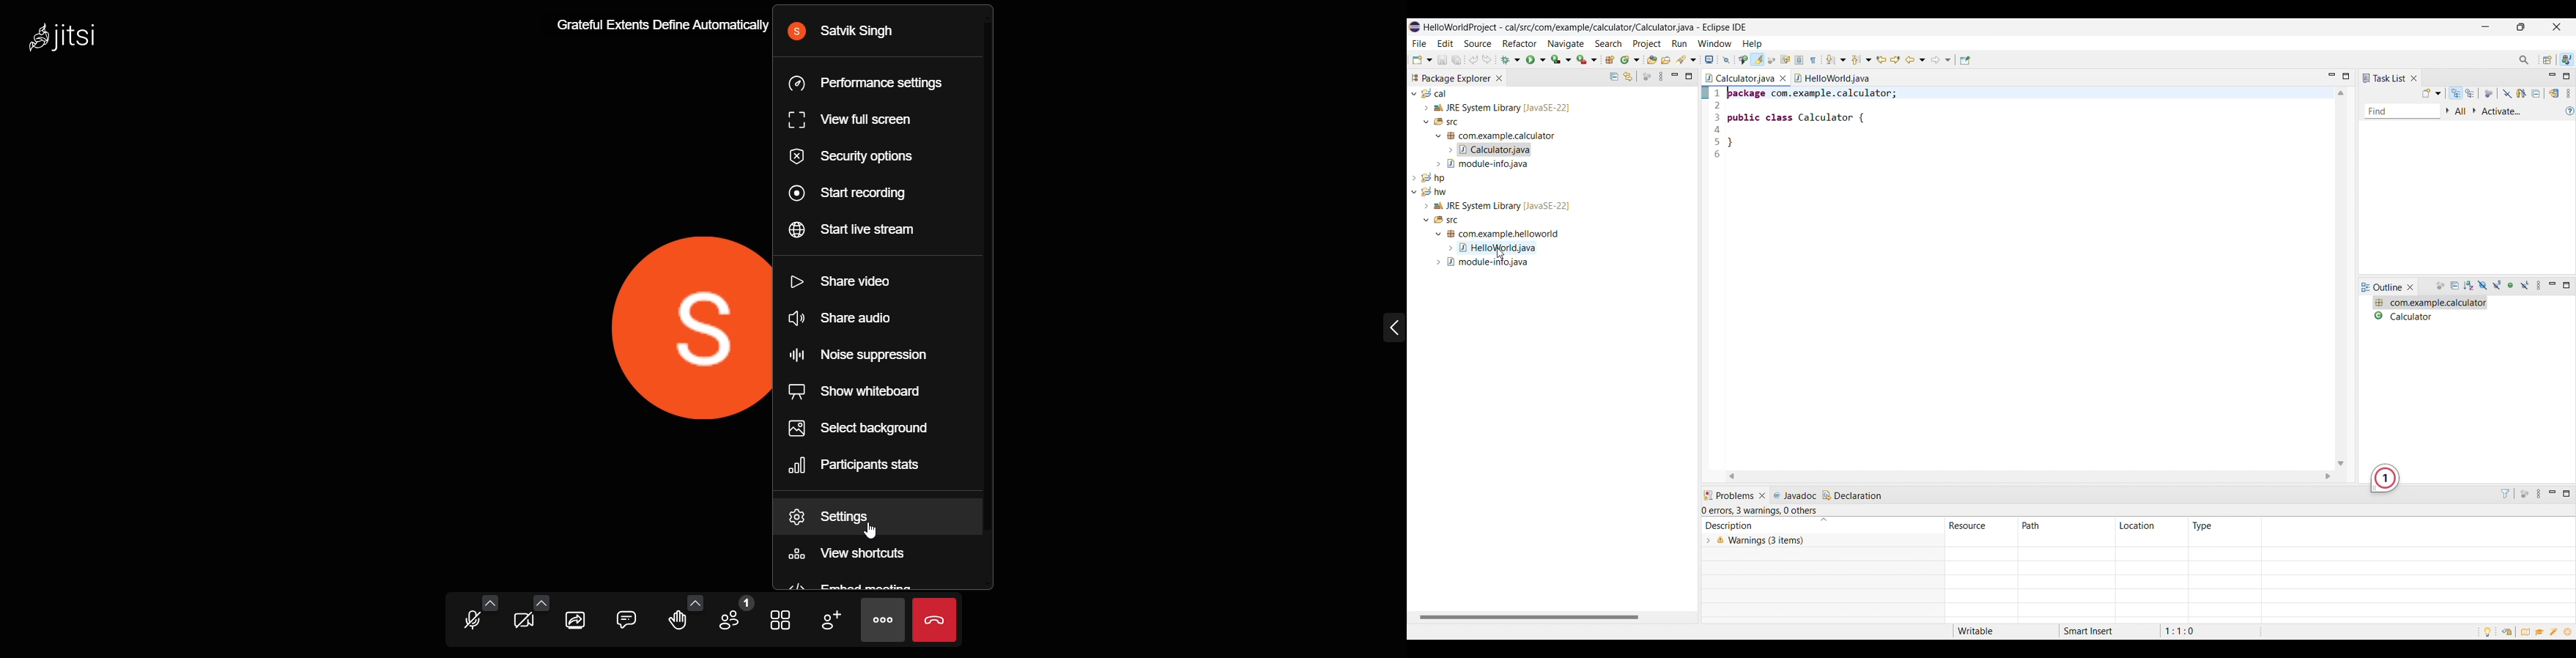  Describe the element at coordinates (2556, 631) in the screenshot. I see `Samples` at that location.